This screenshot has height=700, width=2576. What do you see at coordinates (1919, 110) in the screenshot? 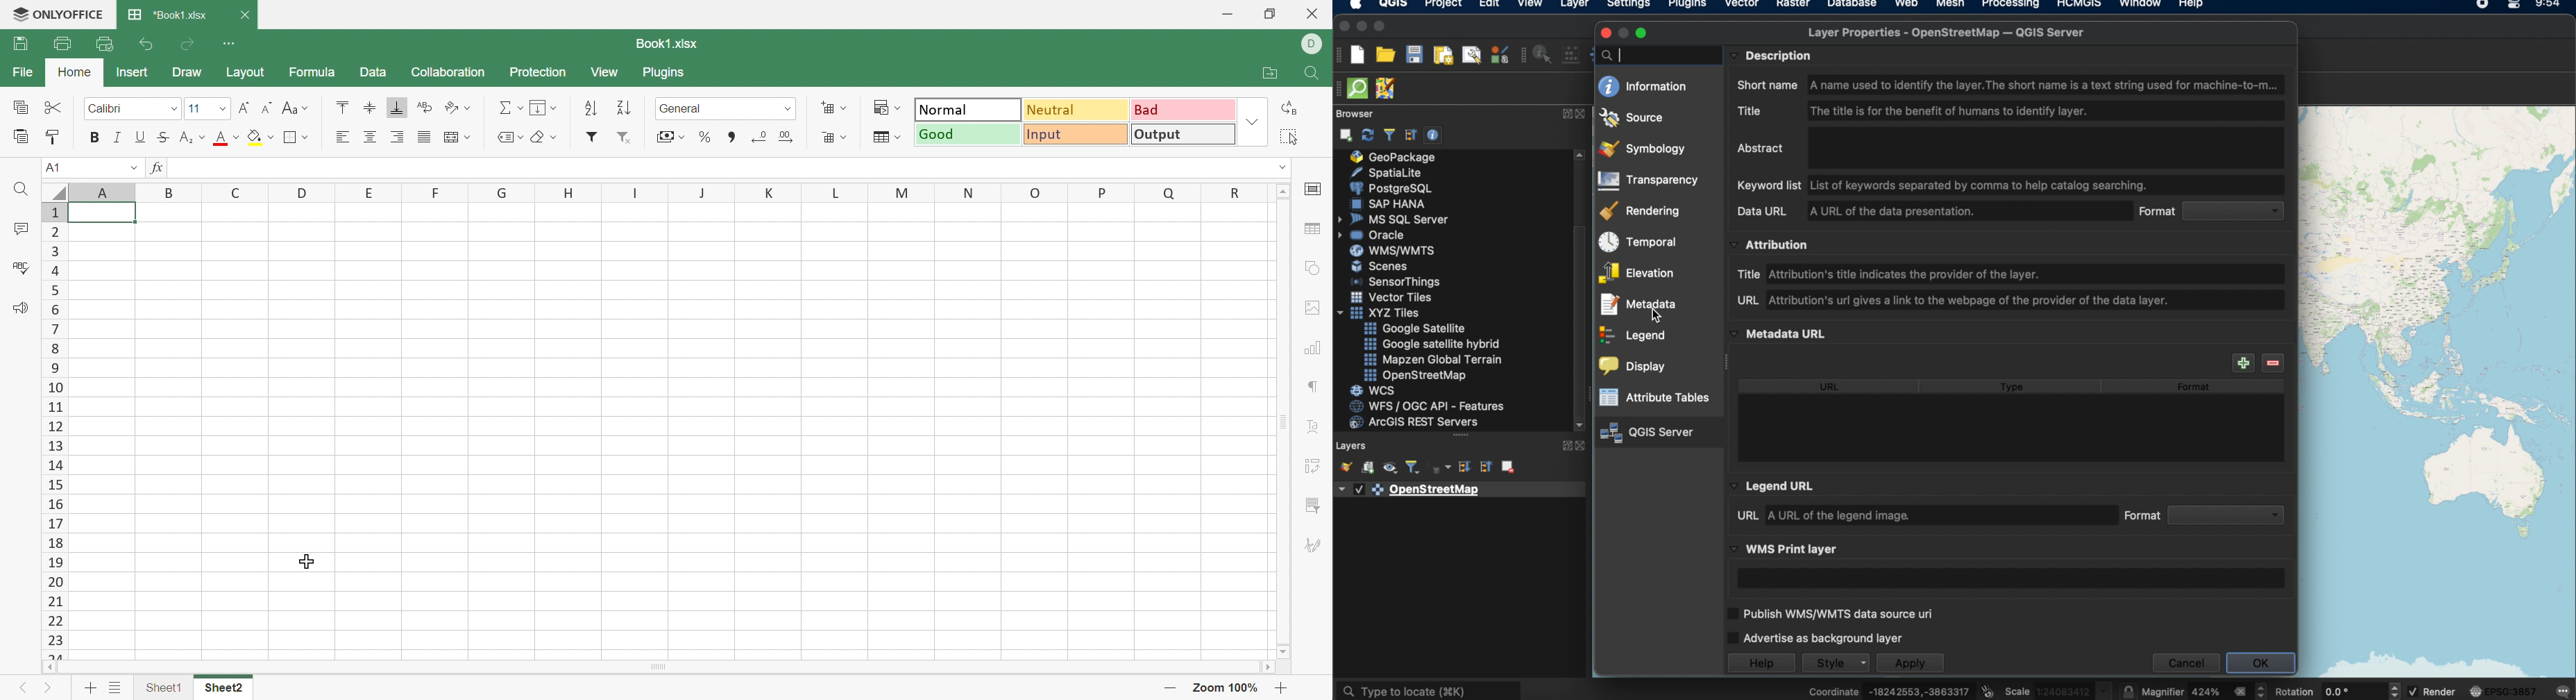
I see `title description` at bounding box center [1919, 110].